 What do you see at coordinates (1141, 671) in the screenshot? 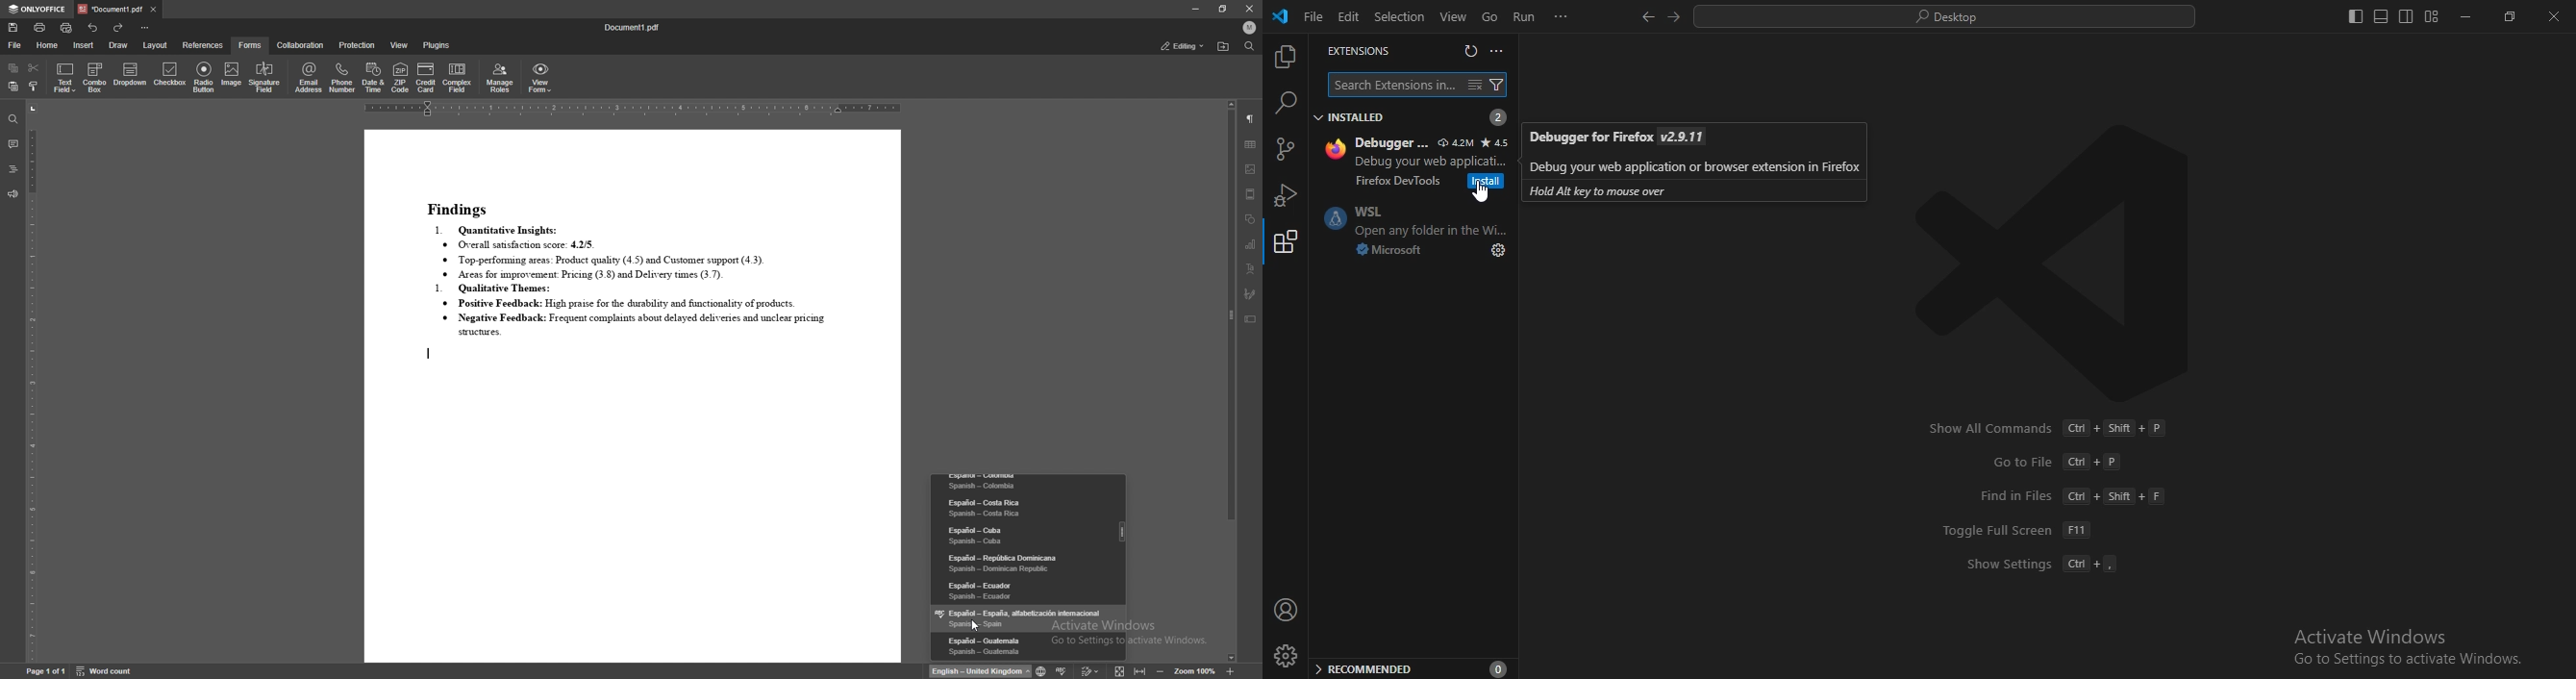
I see `fit to width` at bounding box center [1141, 671].